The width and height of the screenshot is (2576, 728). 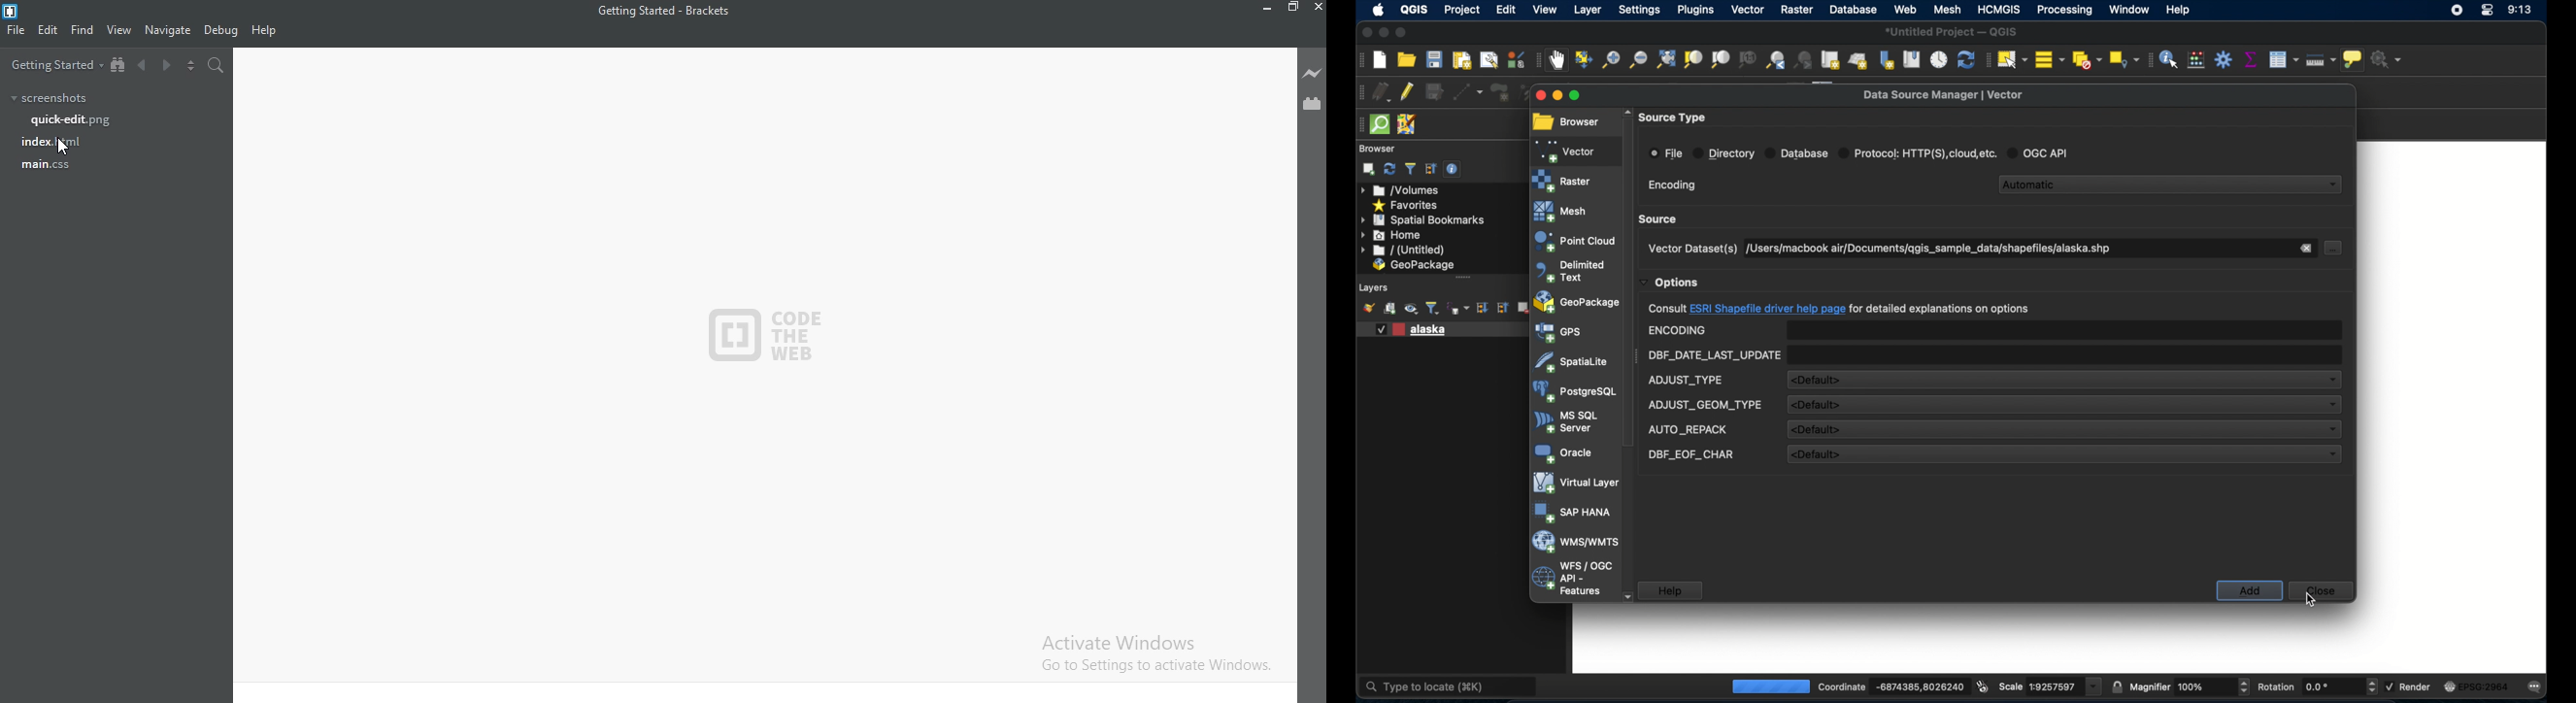 I want to click on search, so click(x=217, y=65).